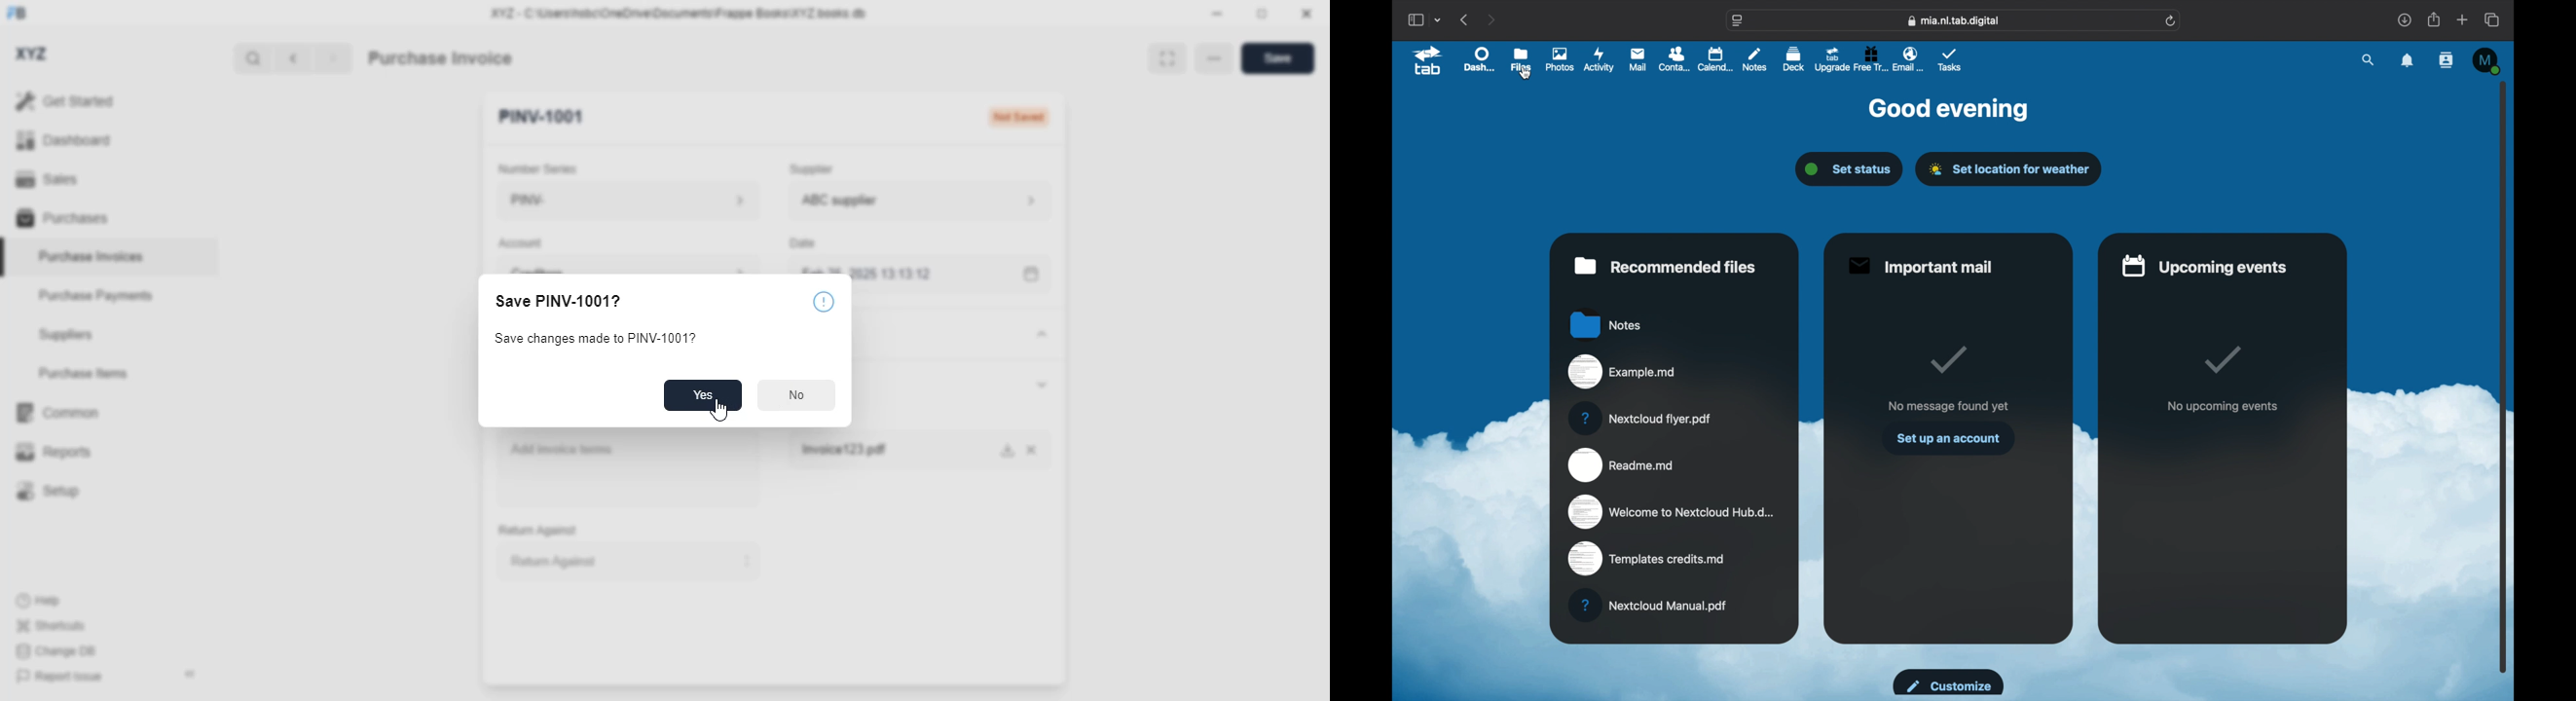  What do you see at coordinates (825, 302) in the screenshot?
I see `info icon` at bounding box center [825, 302].